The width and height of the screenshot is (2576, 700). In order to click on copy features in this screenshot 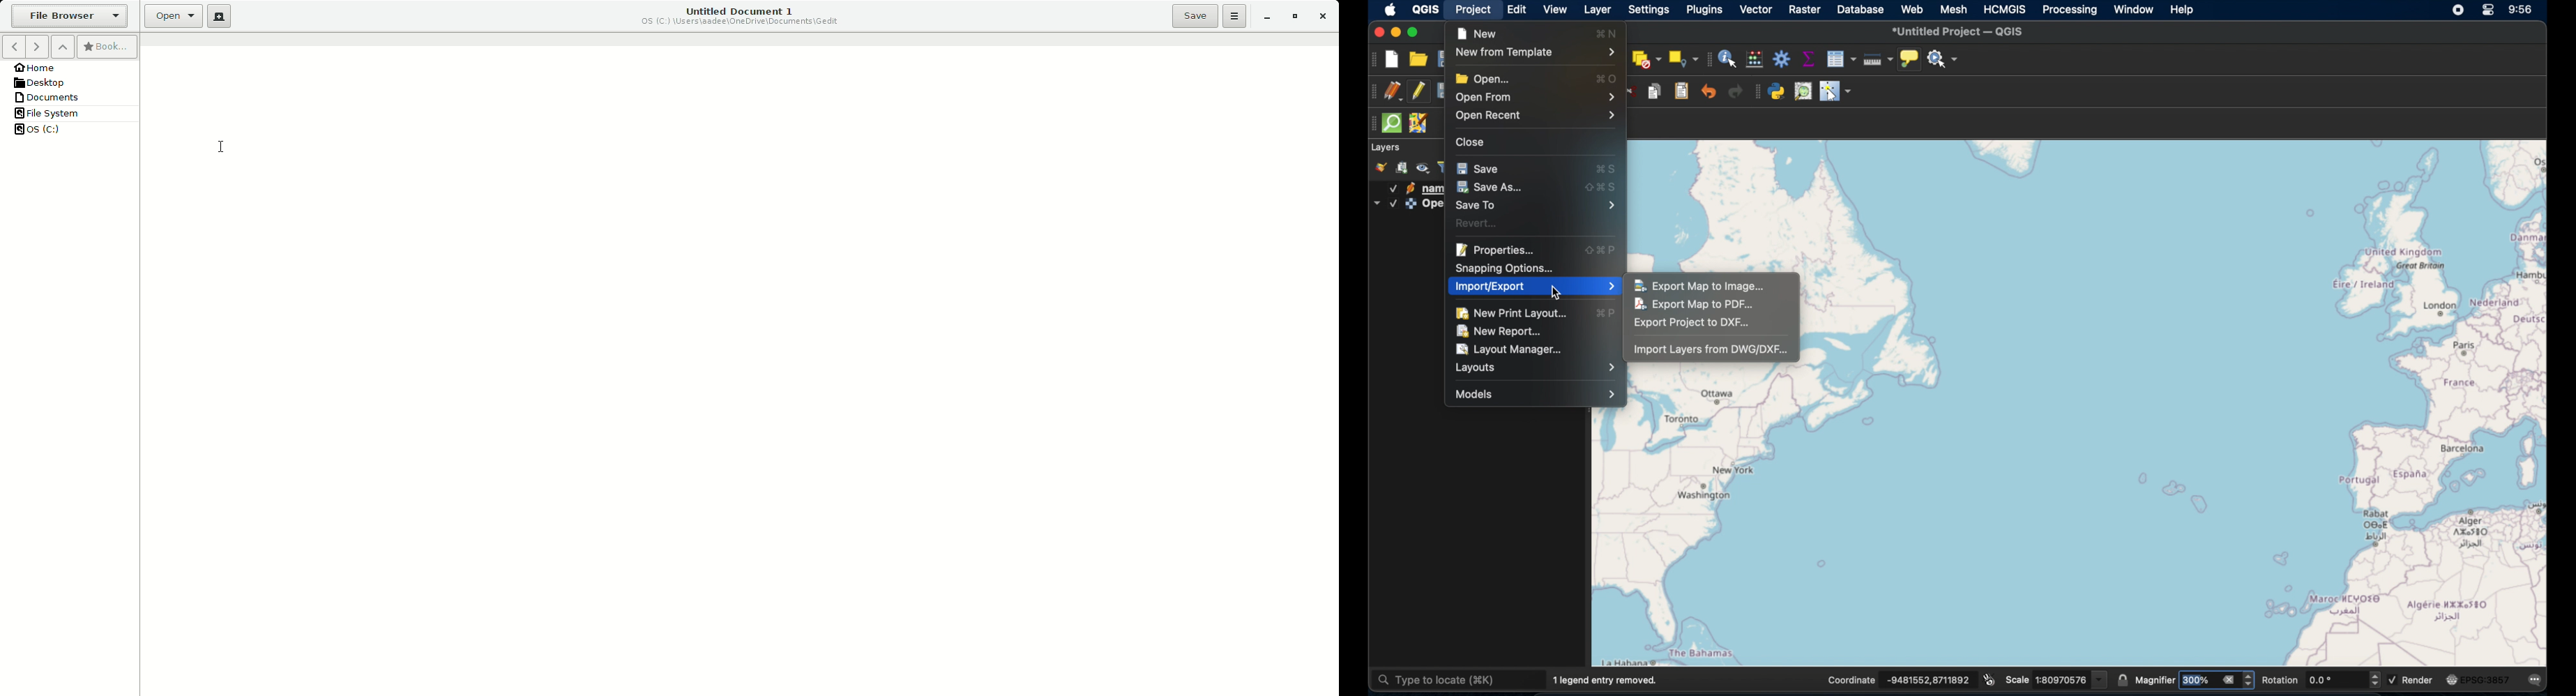, I will do `click(1655, 91)`.